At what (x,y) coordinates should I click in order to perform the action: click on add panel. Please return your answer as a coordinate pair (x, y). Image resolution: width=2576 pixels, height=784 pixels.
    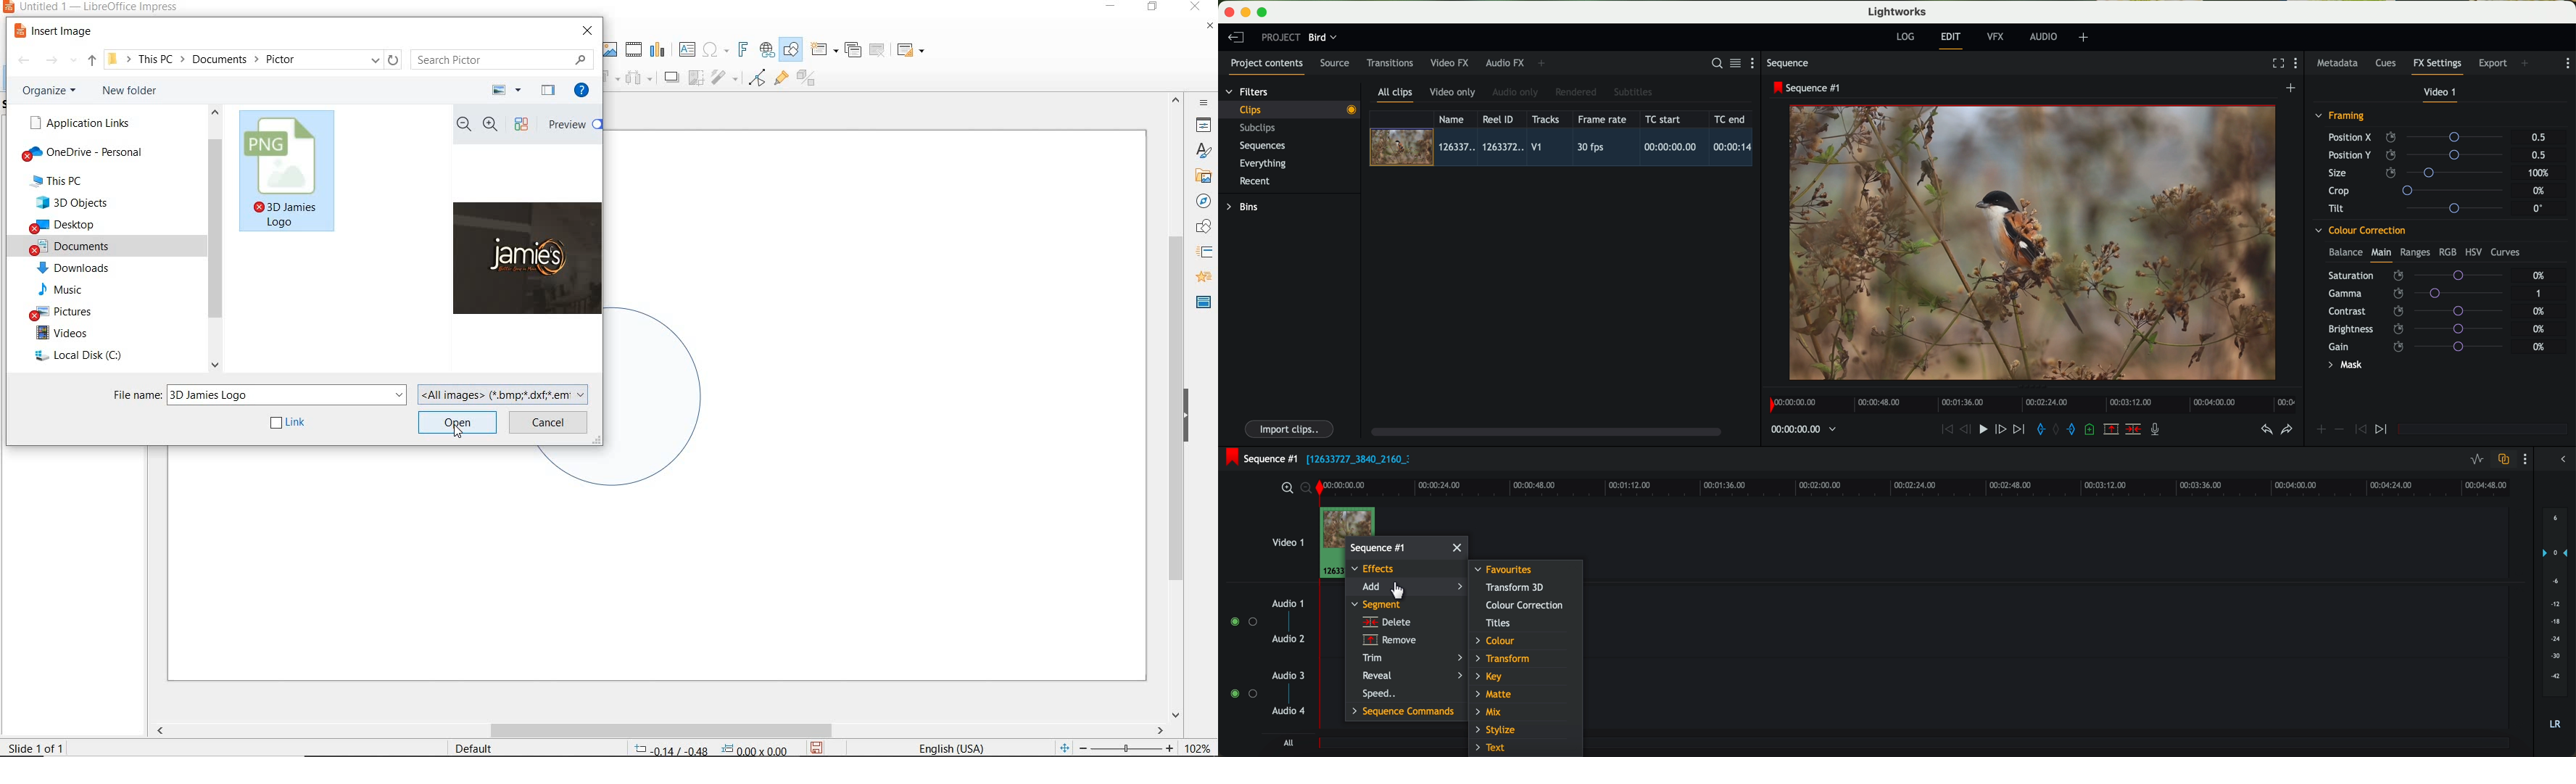
    Looking at the image, I should click on (1544, 63).